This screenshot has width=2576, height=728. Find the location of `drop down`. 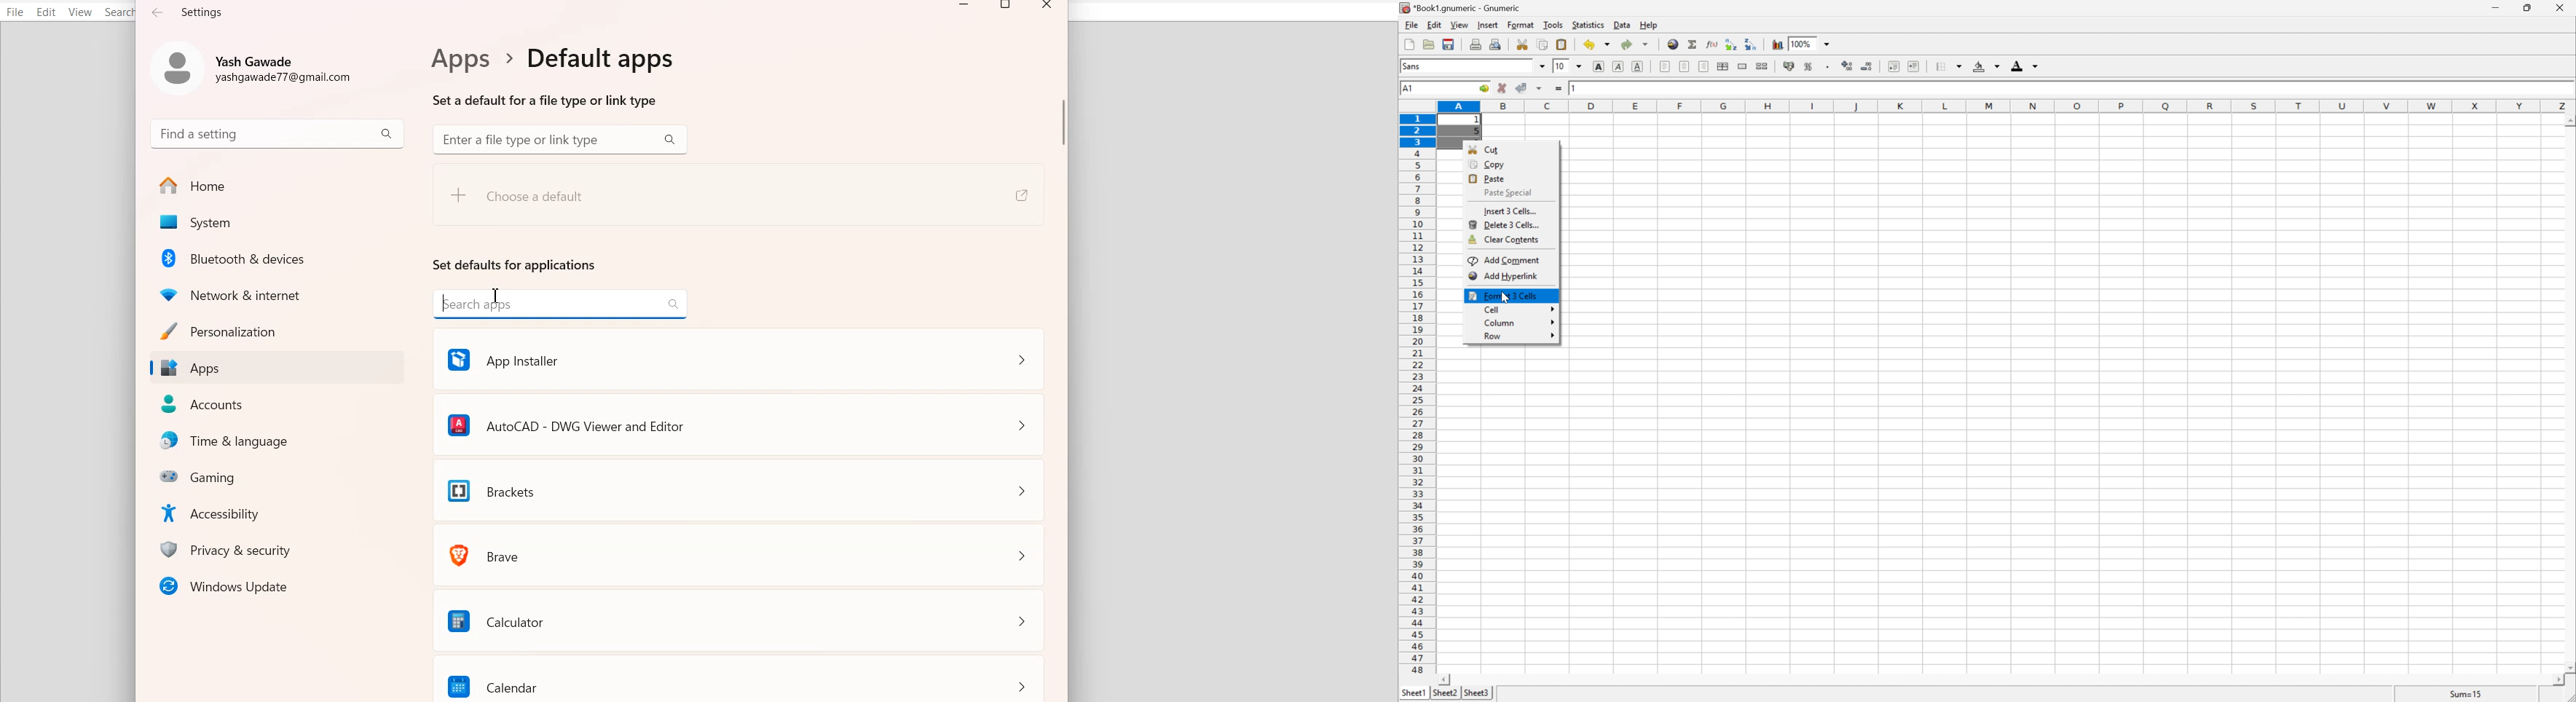

drop down is located at coordinates (1829, 43).